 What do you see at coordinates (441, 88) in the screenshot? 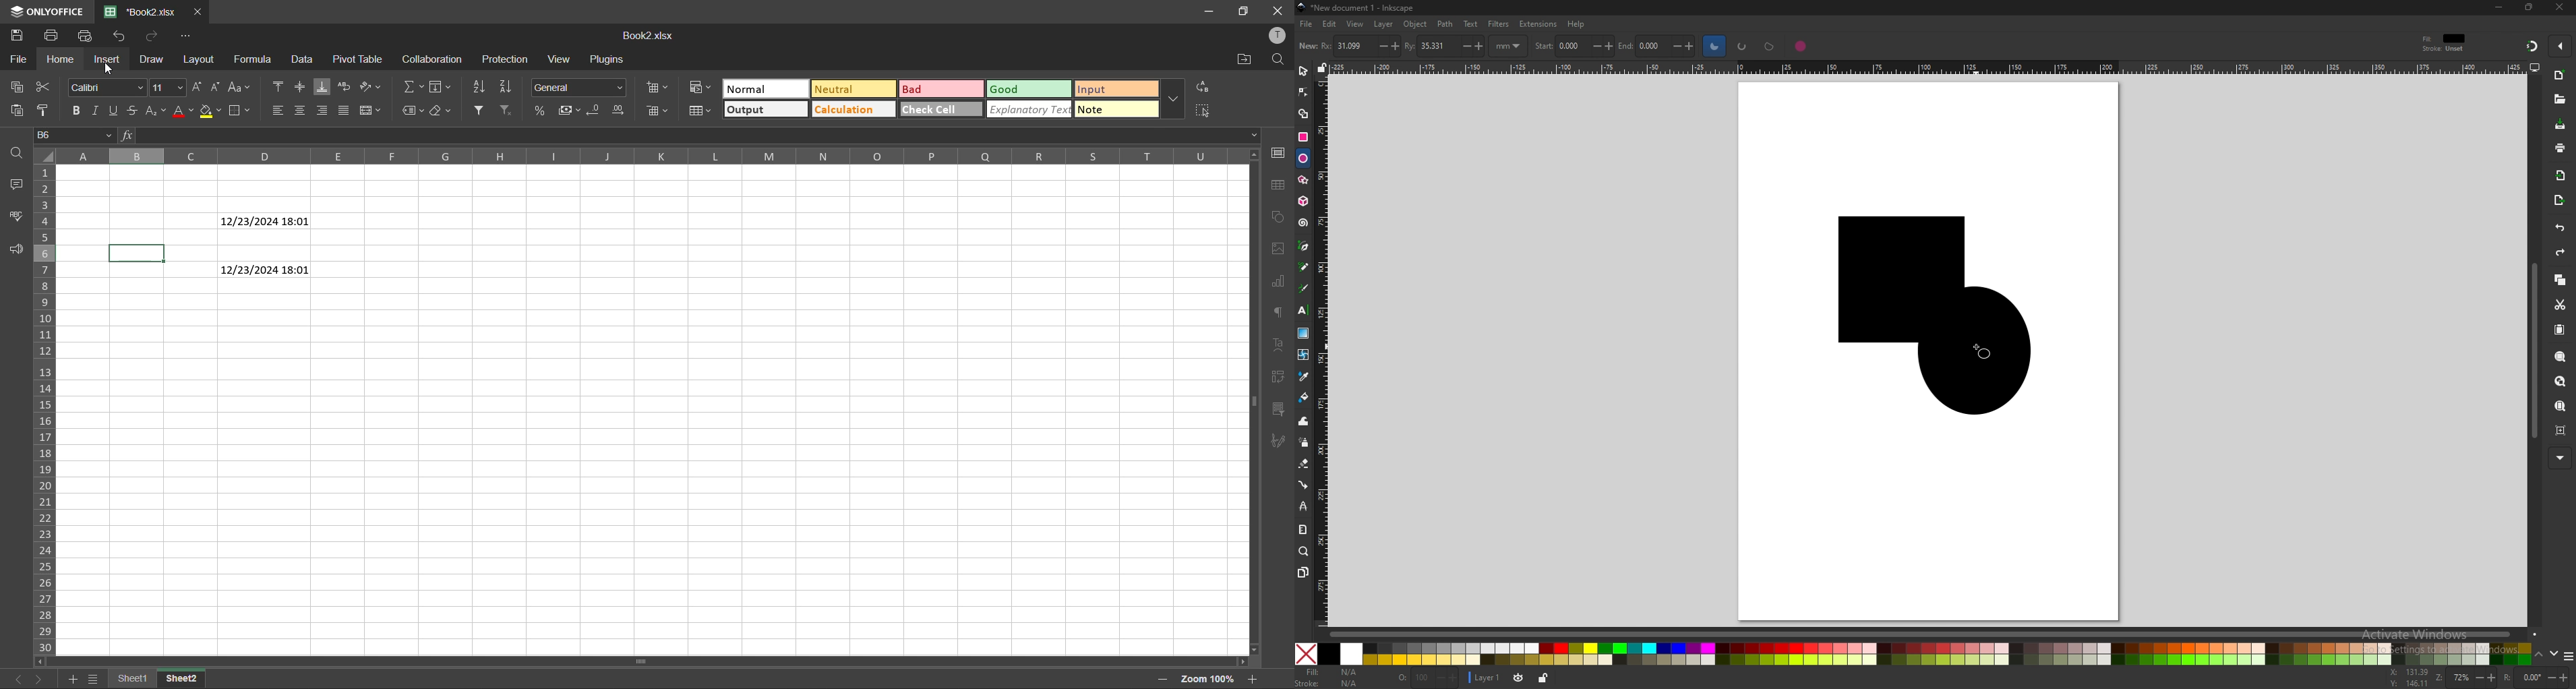
I see `fields` at bounding box center [441, 88].